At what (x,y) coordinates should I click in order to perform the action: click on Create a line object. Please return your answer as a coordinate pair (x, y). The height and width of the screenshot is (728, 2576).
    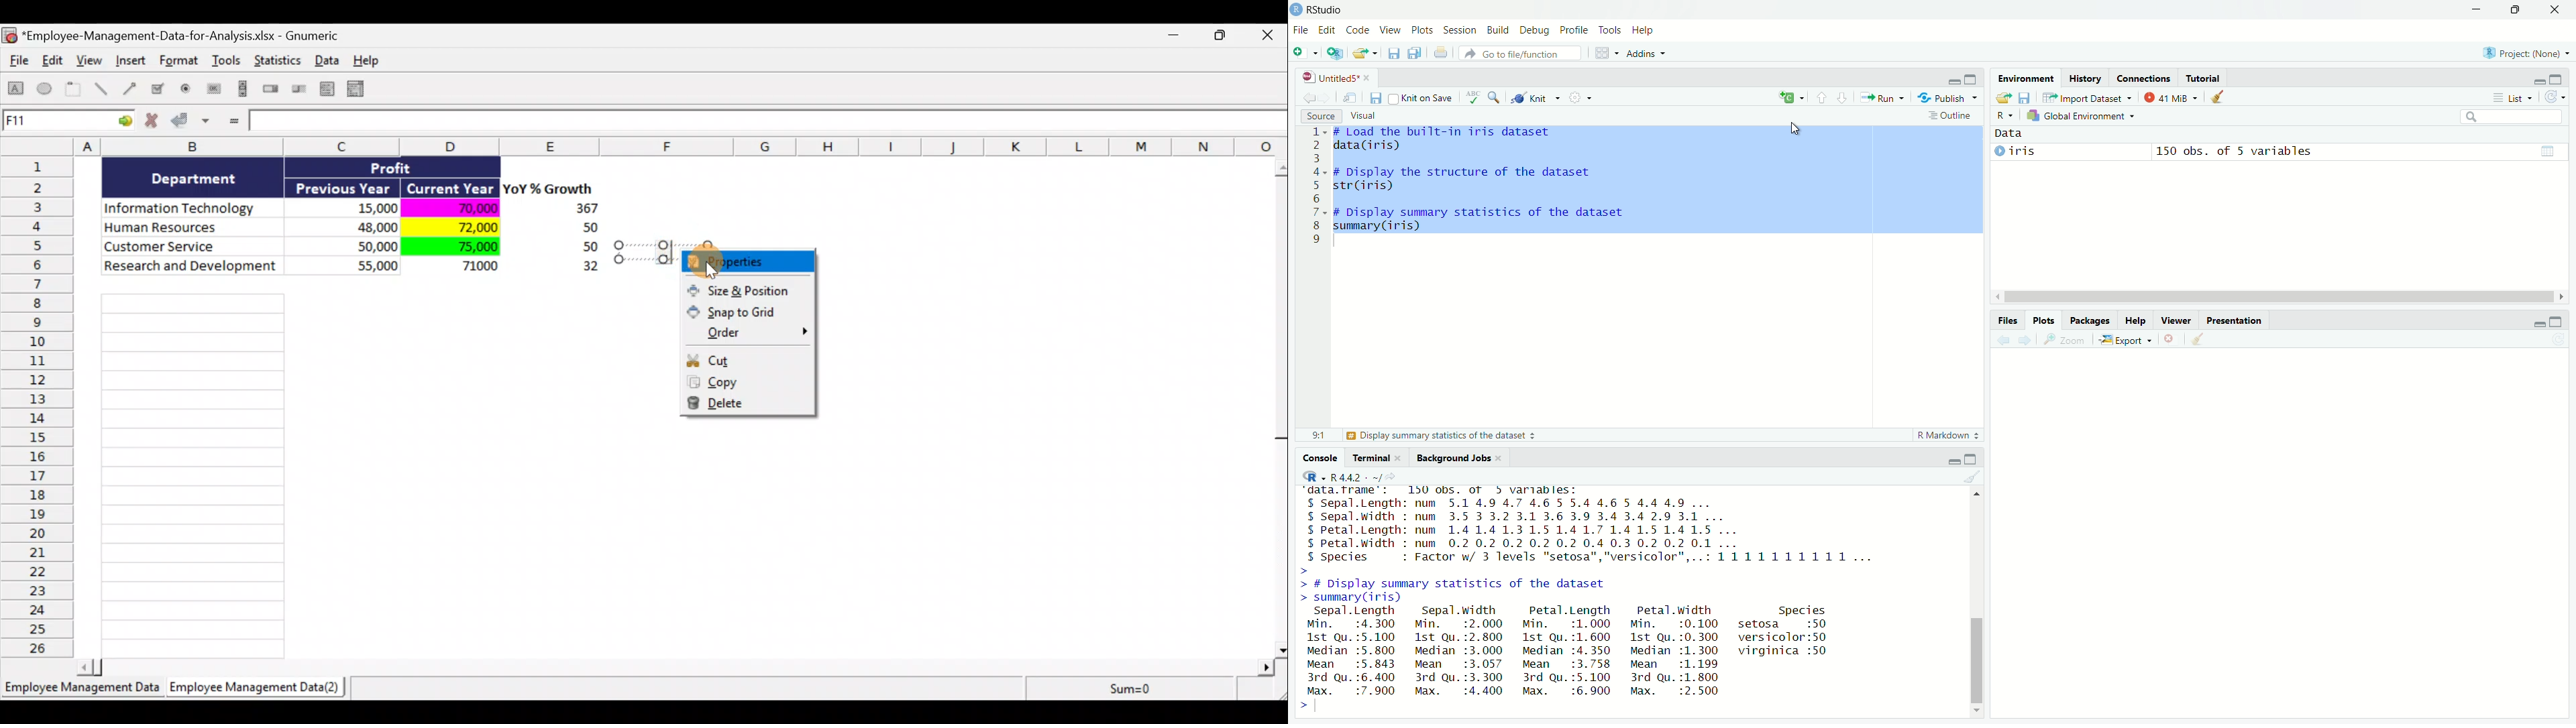
    Looking at the image, I should click on (103, 89).